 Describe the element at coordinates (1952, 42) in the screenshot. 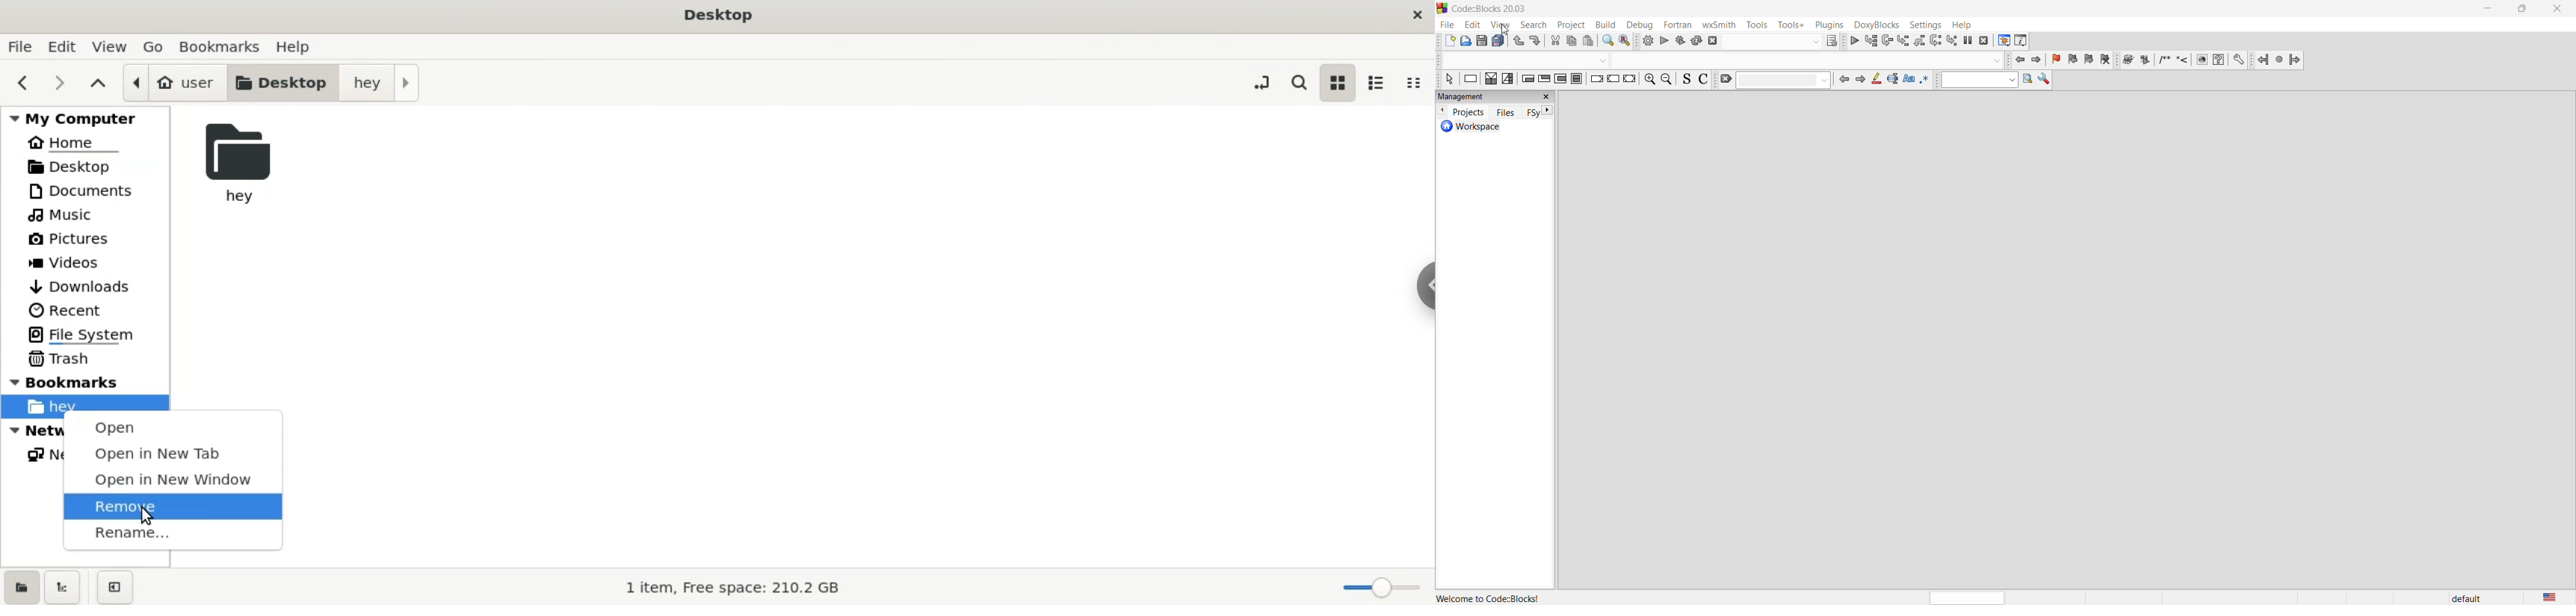

I see `step into instruction` at that location.